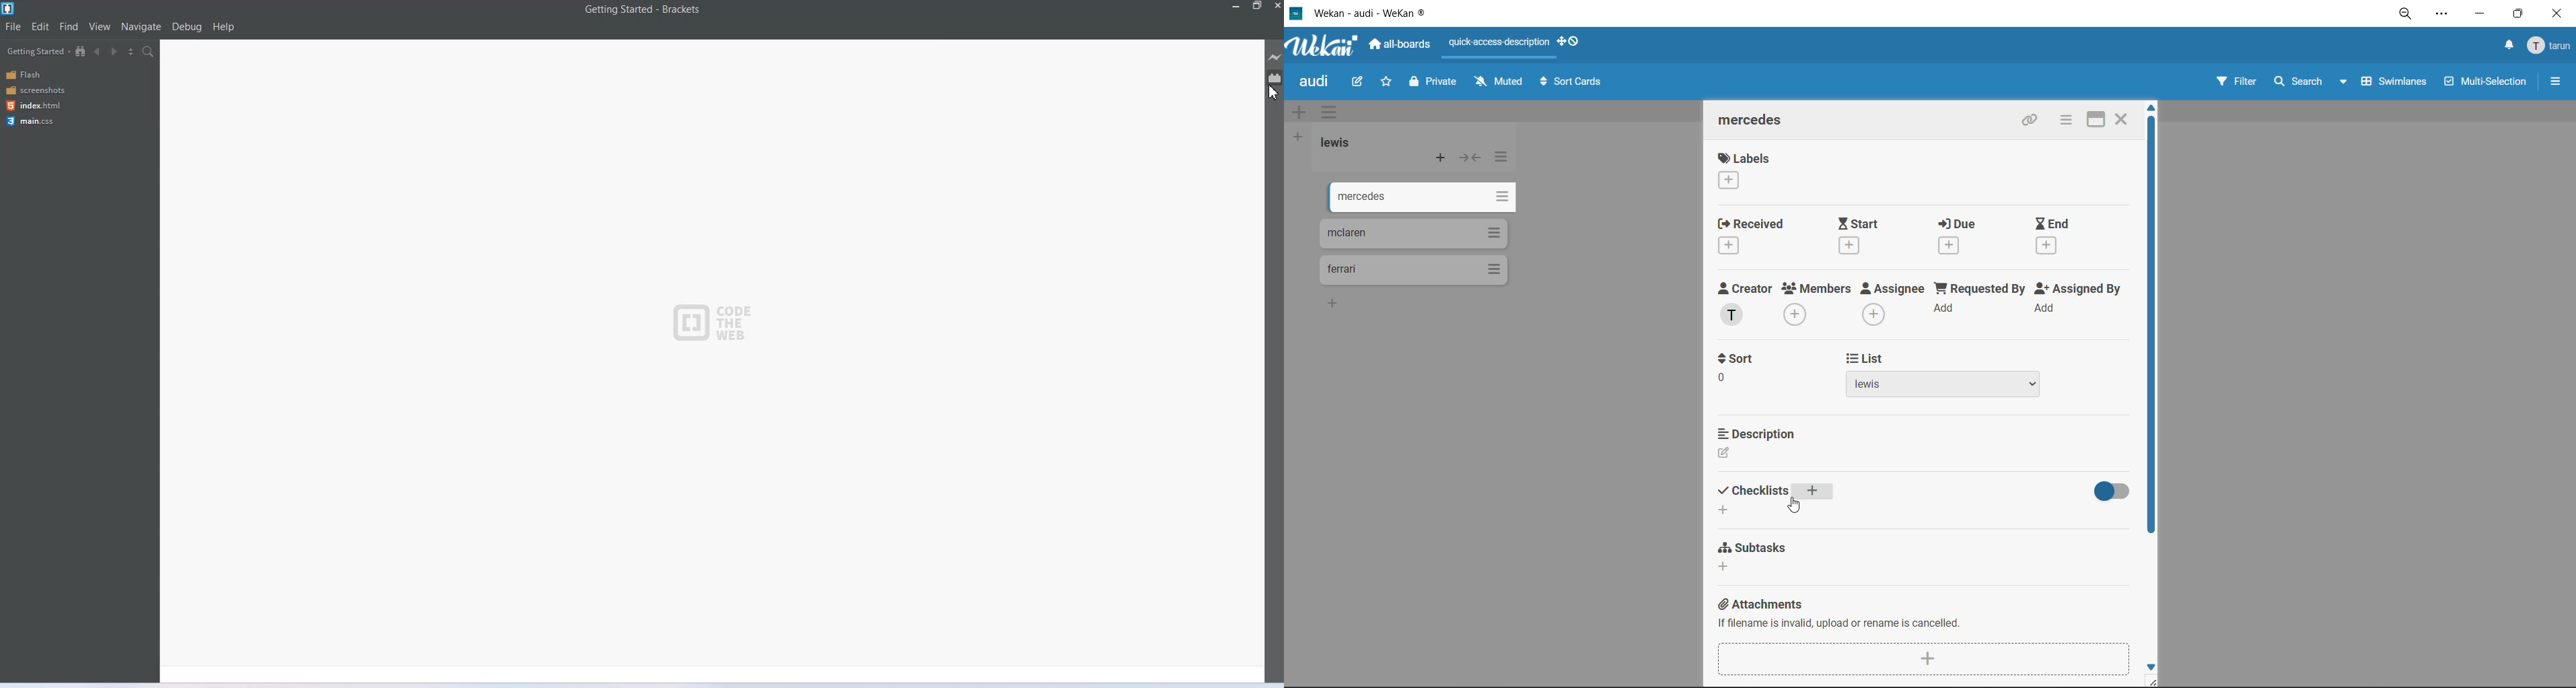  What do you see at coordinates (2235, 83) in the screenshot?
I see `filter` at bounding box center [2235, 83].